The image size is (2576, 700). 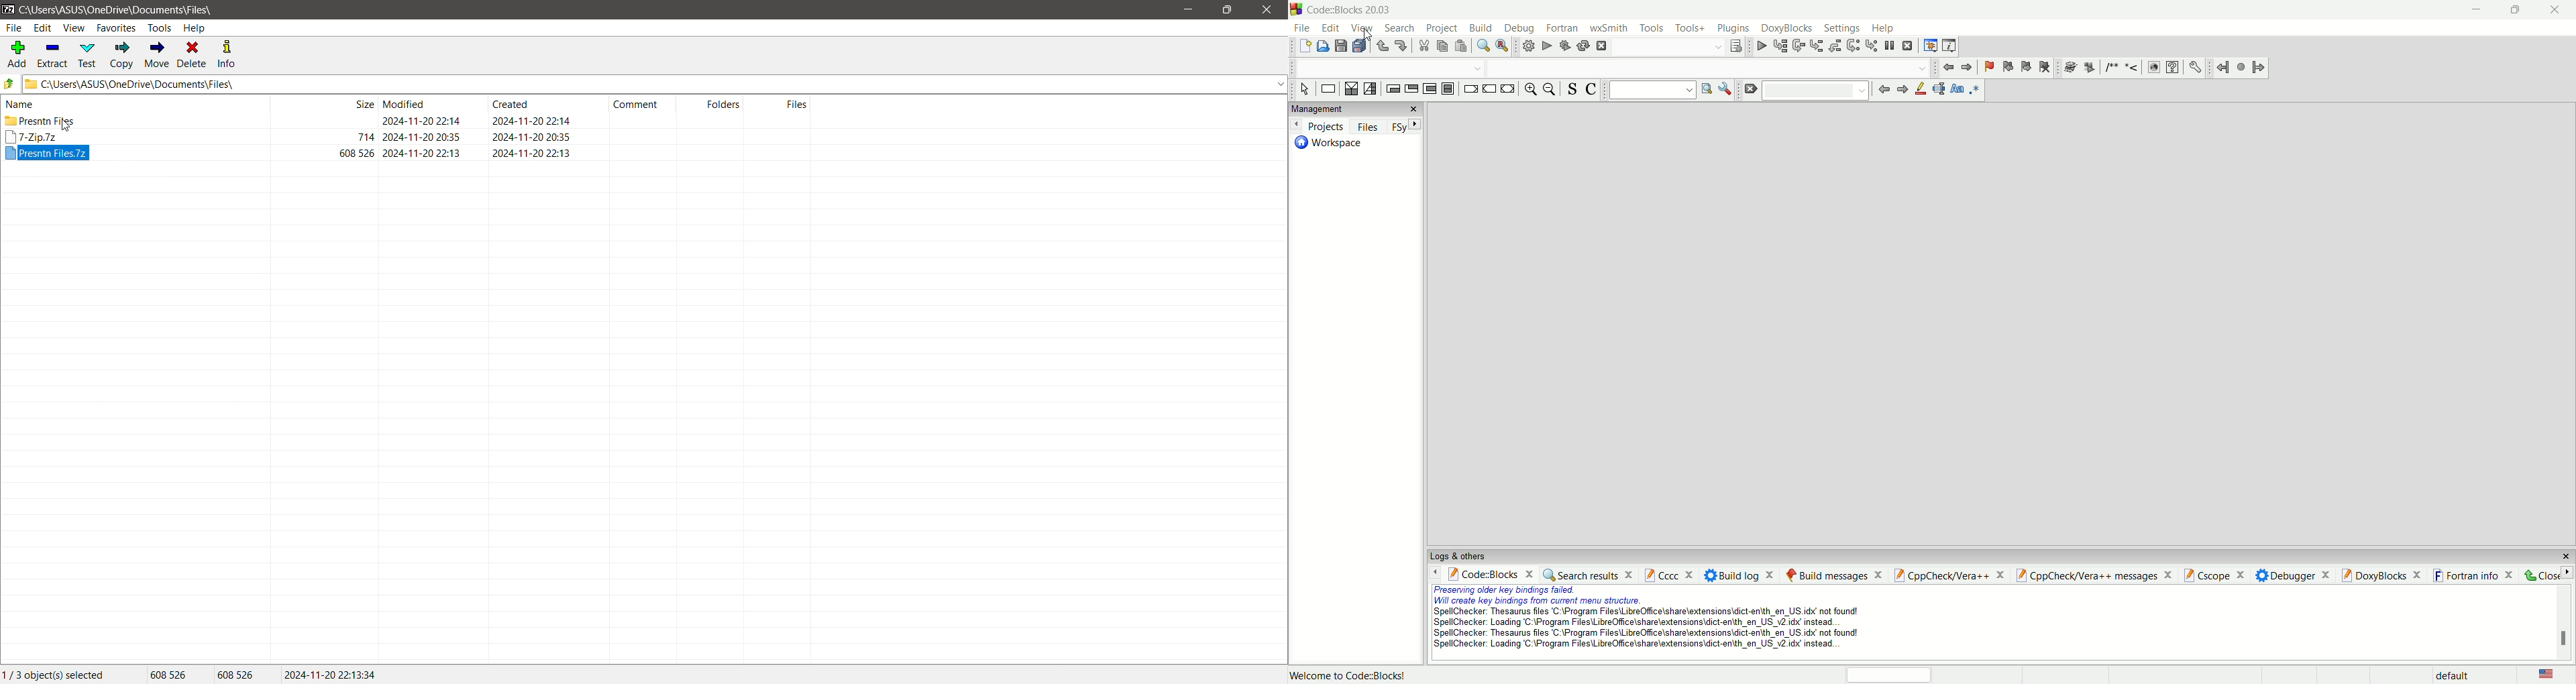 What do you see at coordinates (1551, 91) in the screenshot?
I see `zoom out` at bounding box center [1551, 91].